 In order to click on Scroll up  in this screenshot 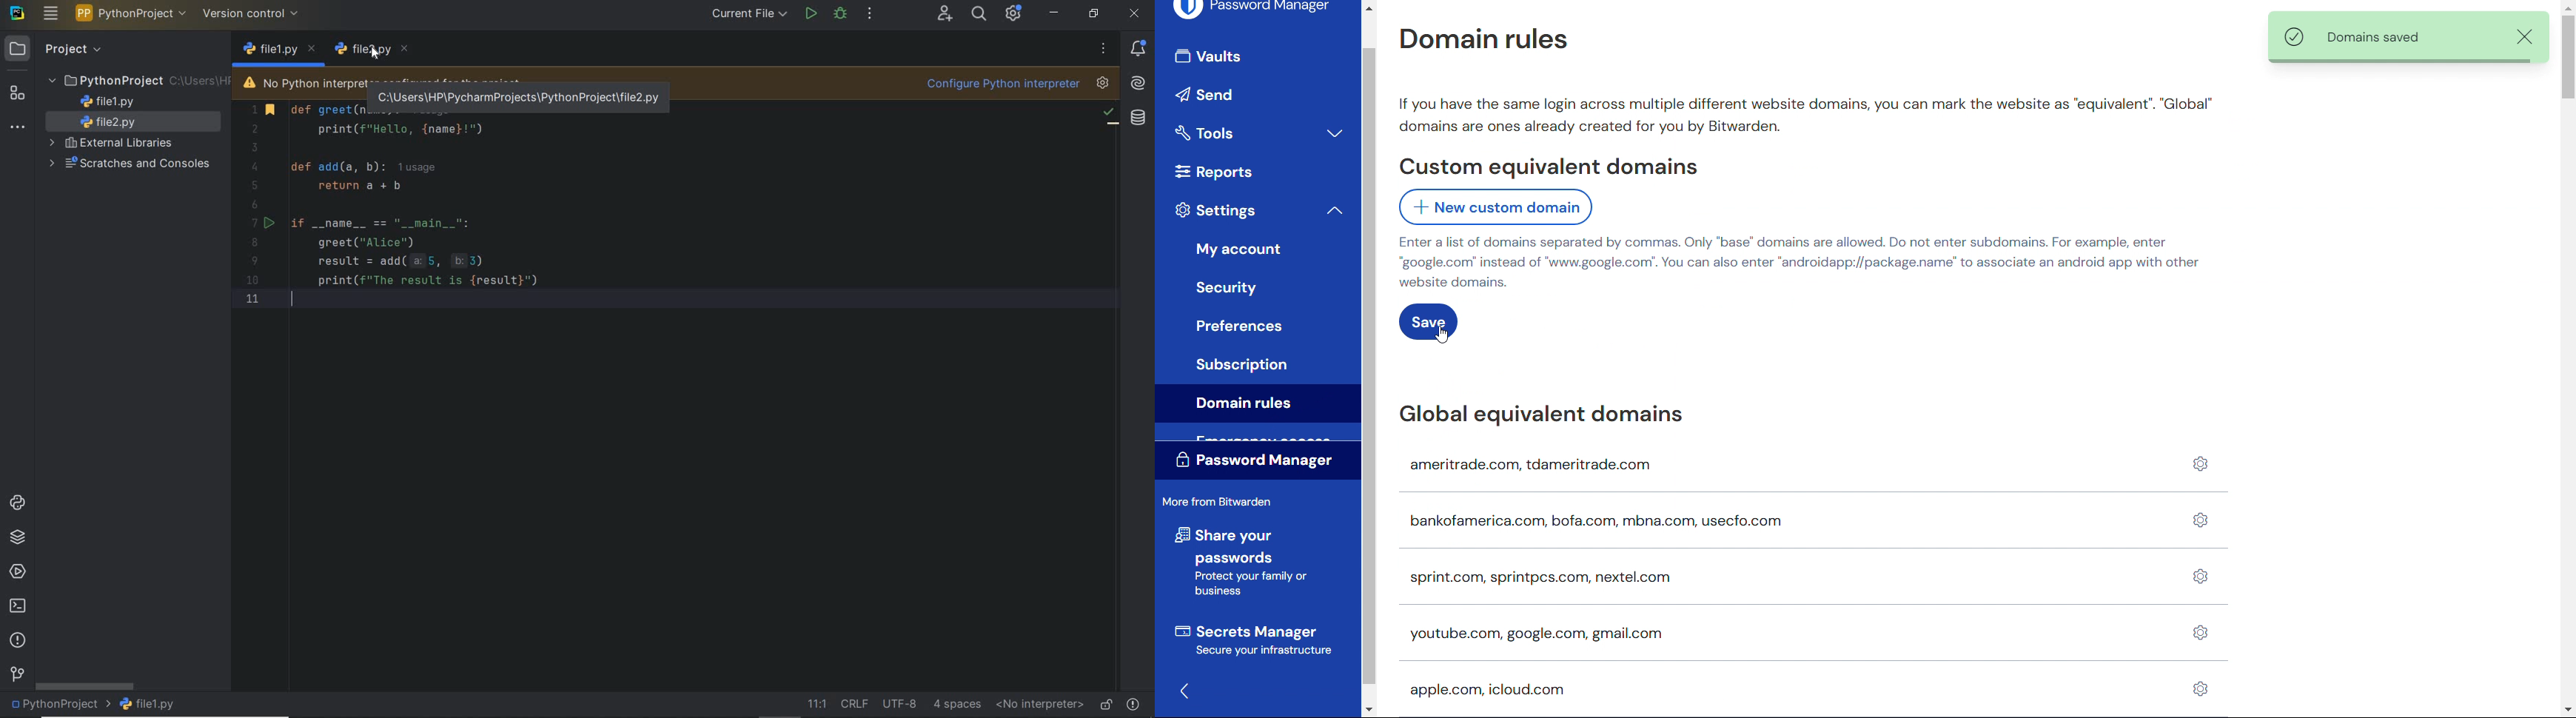, I will do `click(1368, 7)`.